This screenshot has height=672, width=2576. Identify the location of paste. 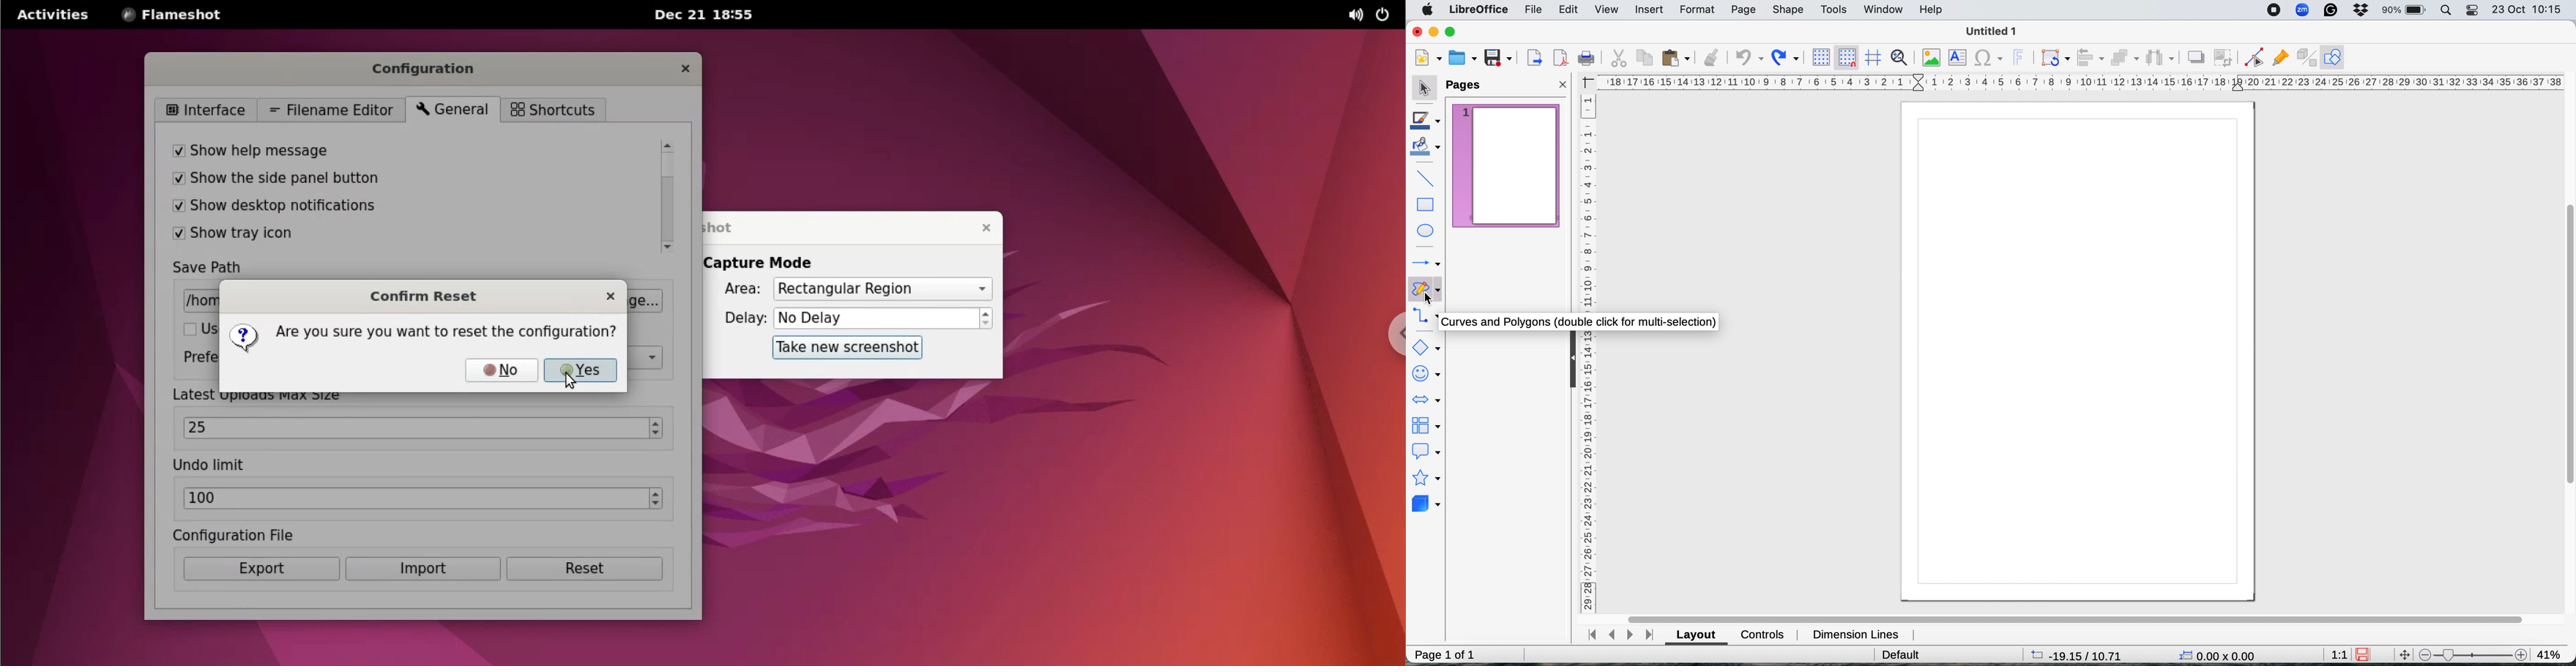
(1677, 58).